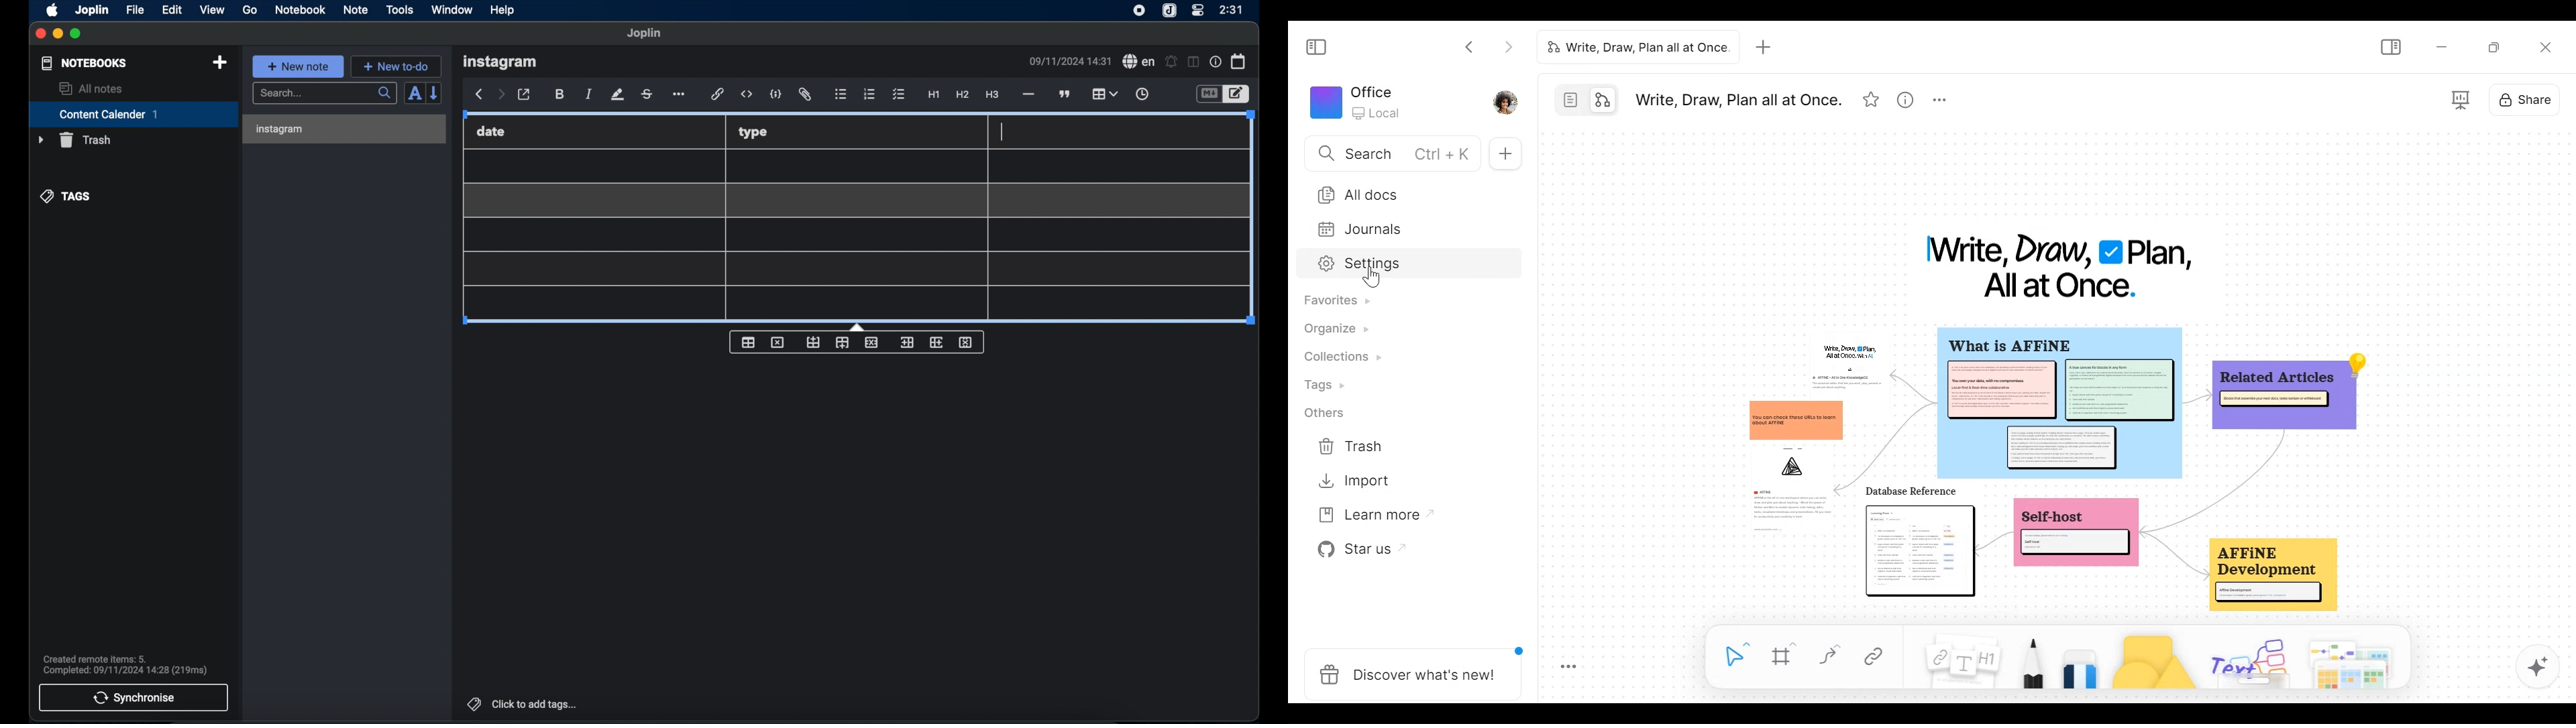  What do you see at coordinates (500, 95) in the screenshot?
I see `forward` at bounding box center [500, 95].